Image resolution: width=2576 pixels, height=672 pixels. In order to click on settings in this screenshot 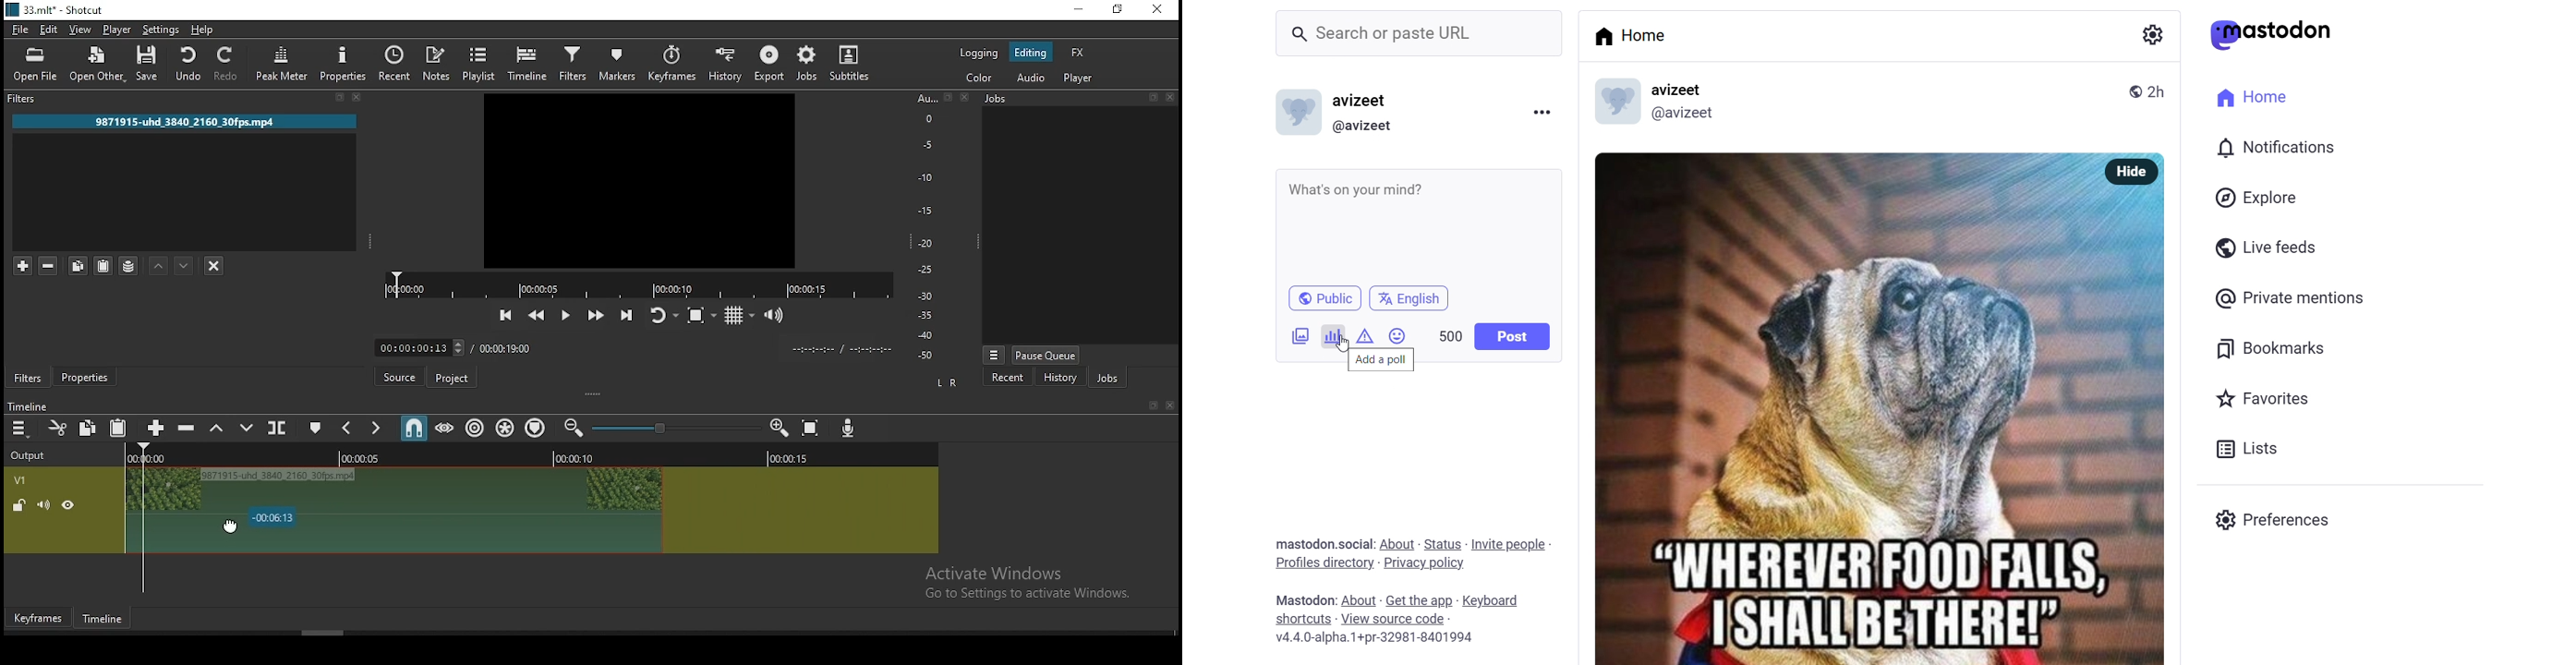, I will do `click(161, 30)`.